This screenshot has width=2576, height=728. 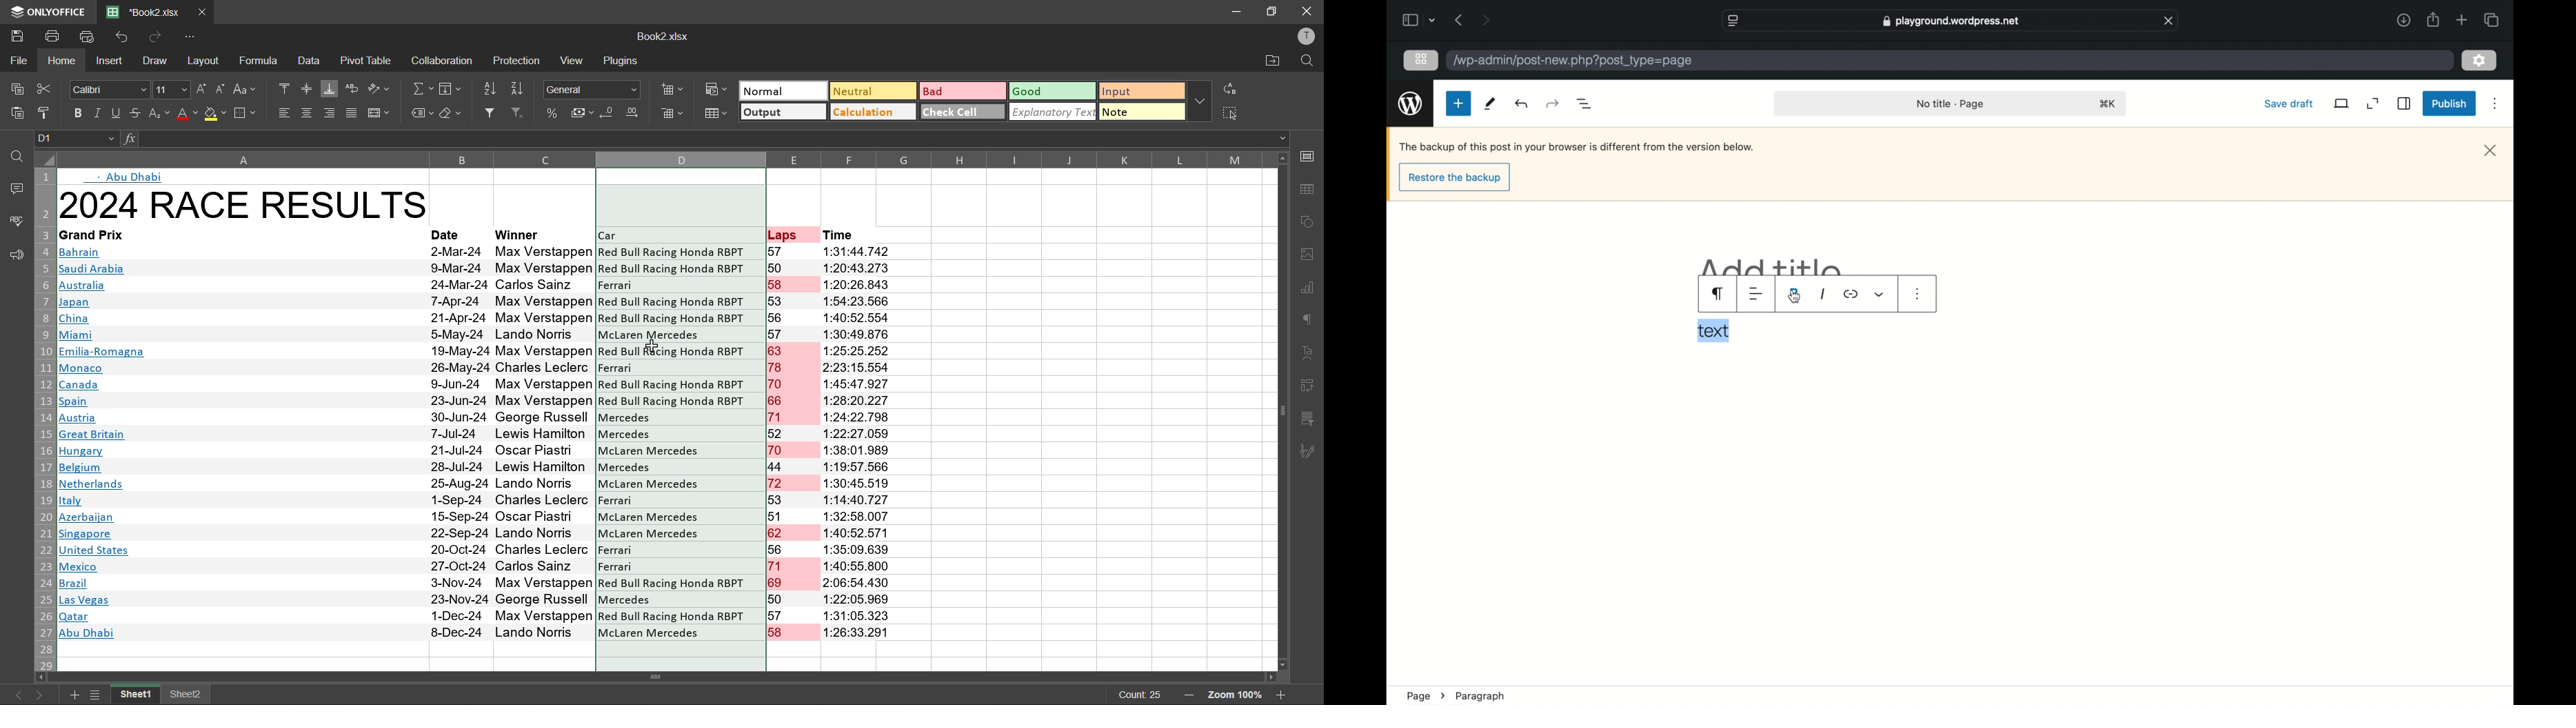 I want to click on font color, so click(x=186, y=114).